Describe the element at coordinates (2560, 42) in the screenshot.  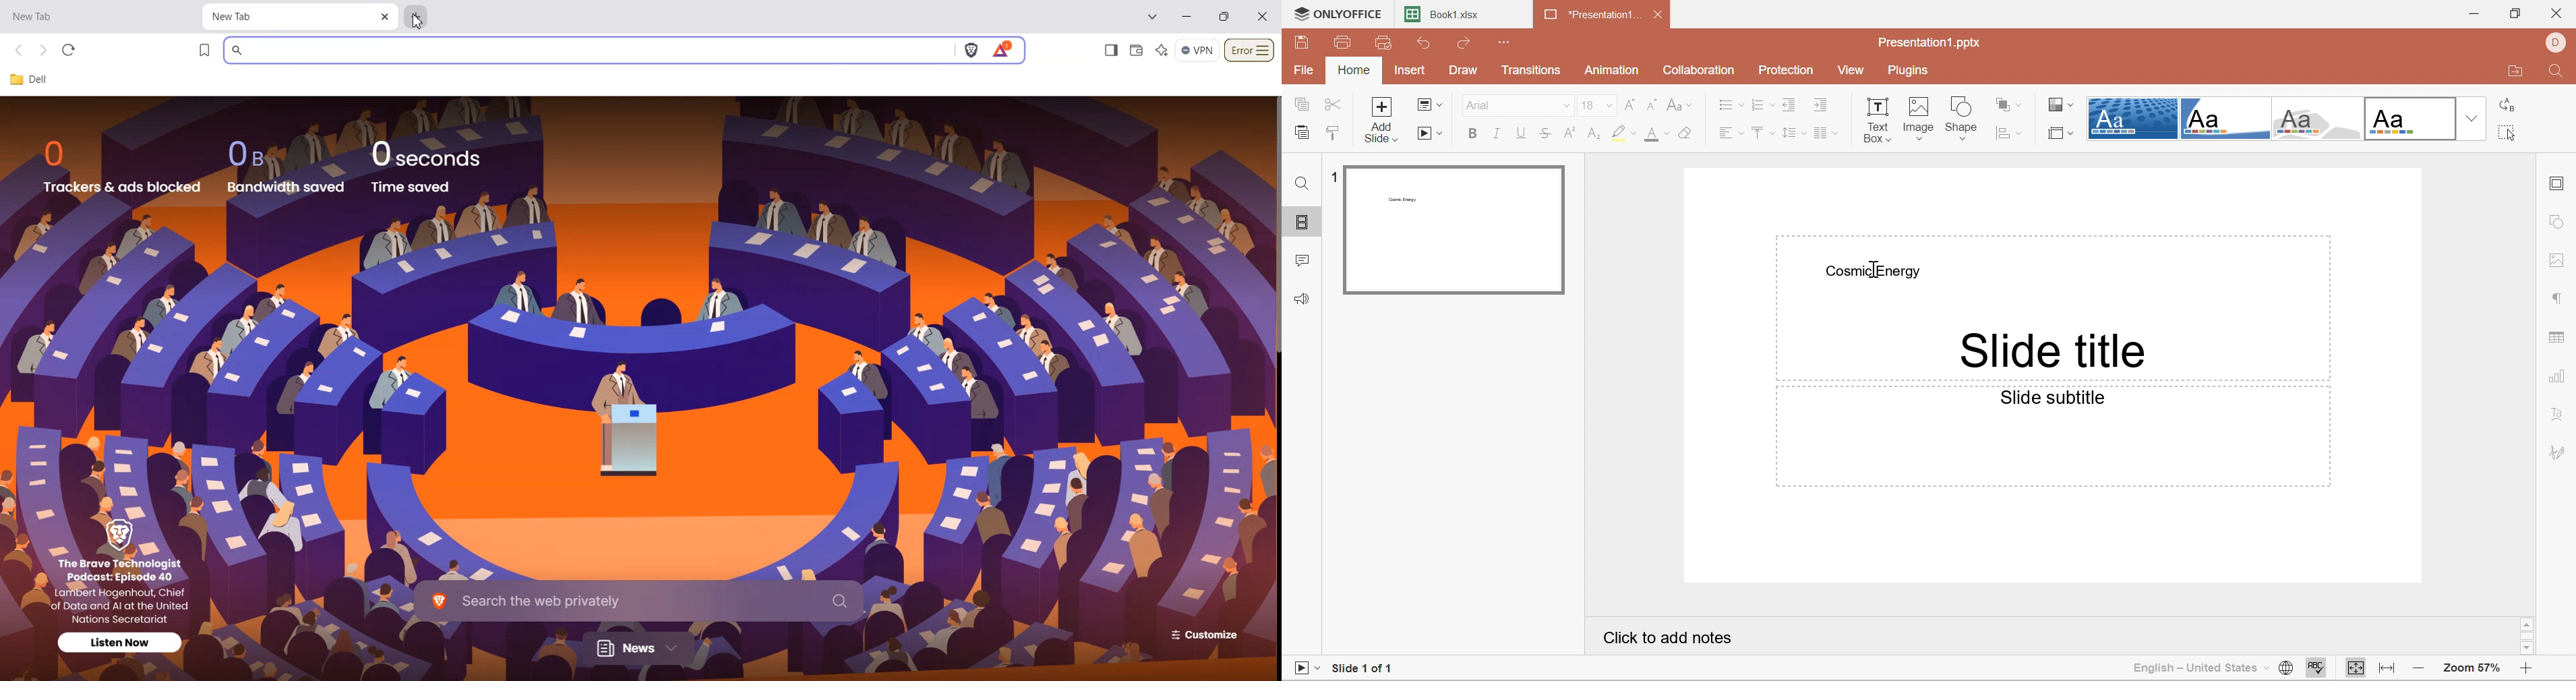
I see `DELL` at that location.